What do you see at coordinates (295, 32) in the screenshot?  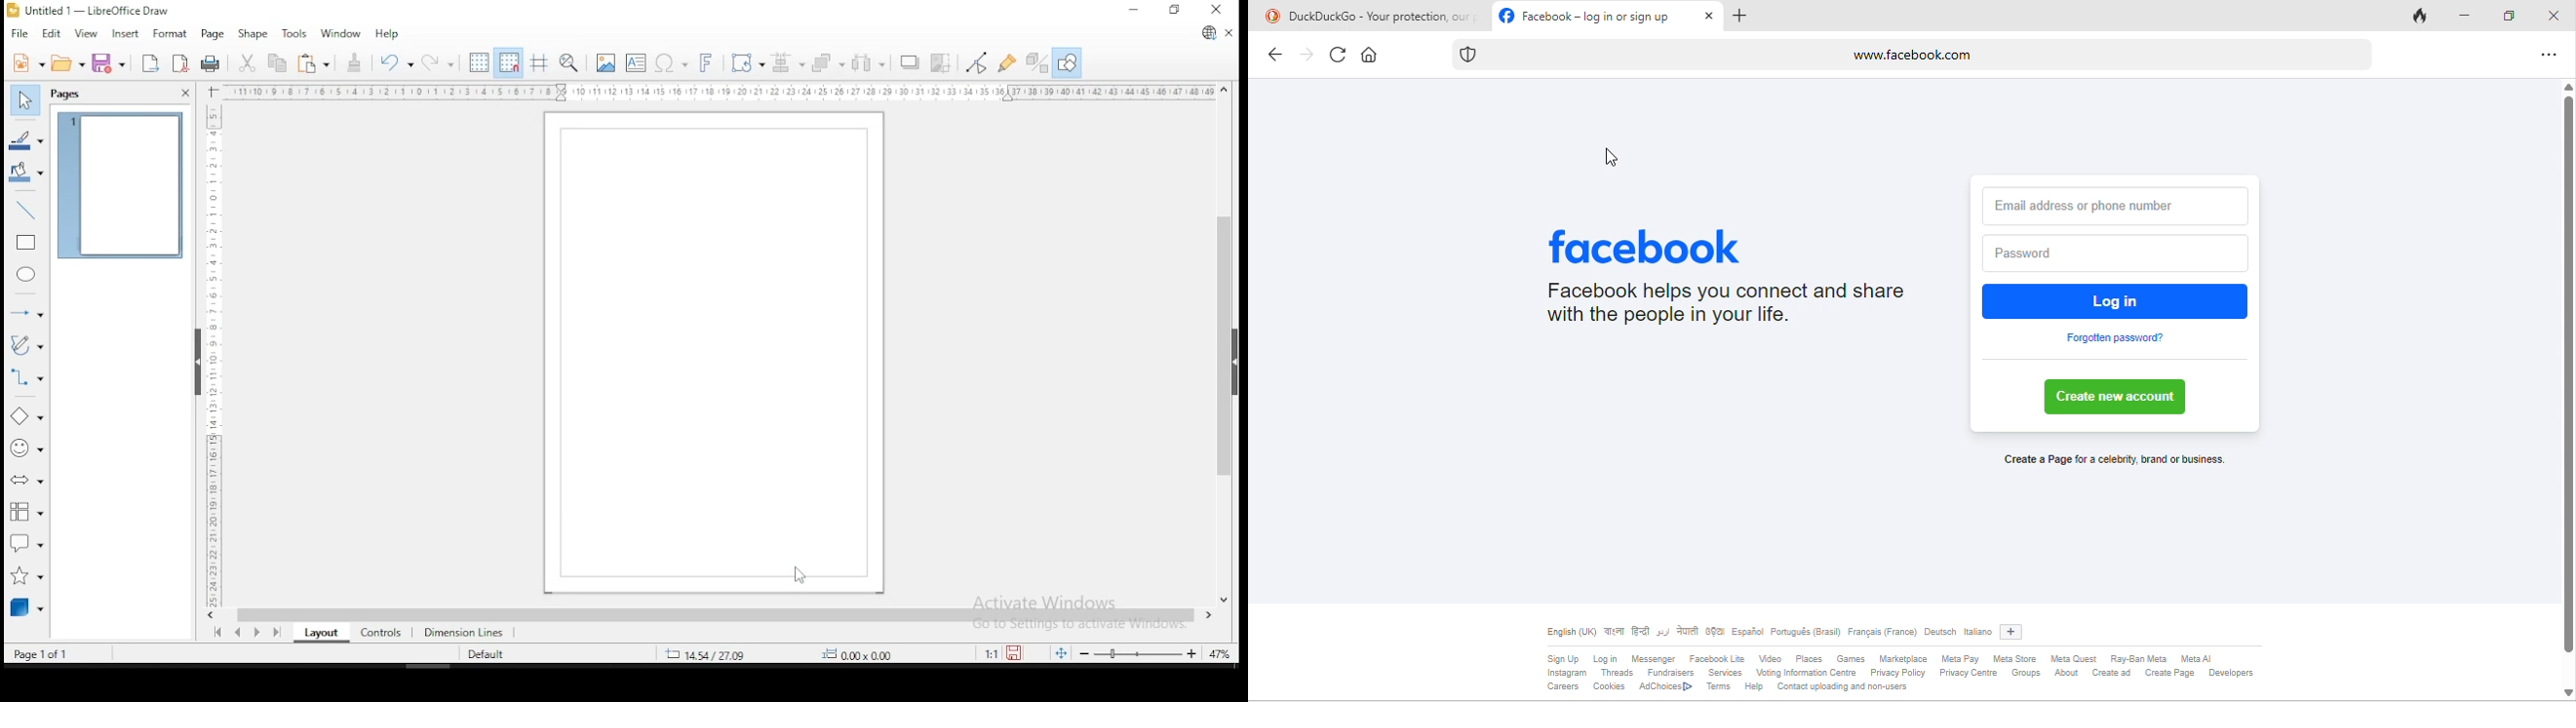 I see `tools` at bounding box center [295, 32].